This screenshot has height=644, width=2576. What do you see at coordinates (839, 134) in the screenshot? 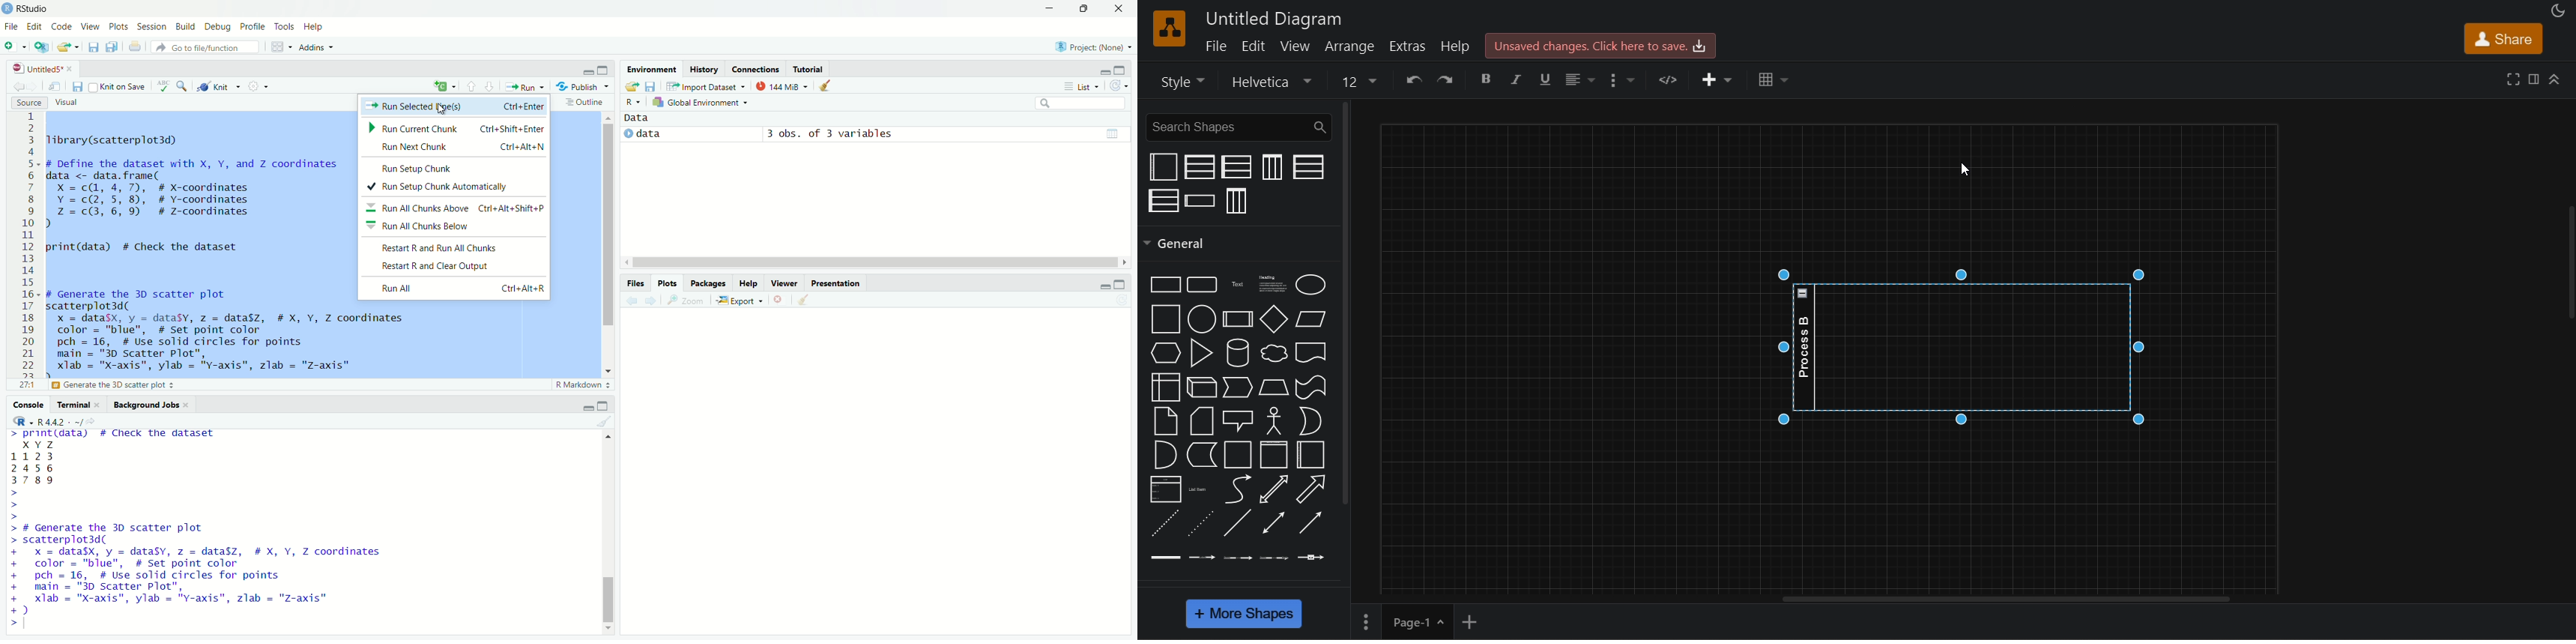
I see `3 obs. of 3 variables` at bounding box center [839, 134].